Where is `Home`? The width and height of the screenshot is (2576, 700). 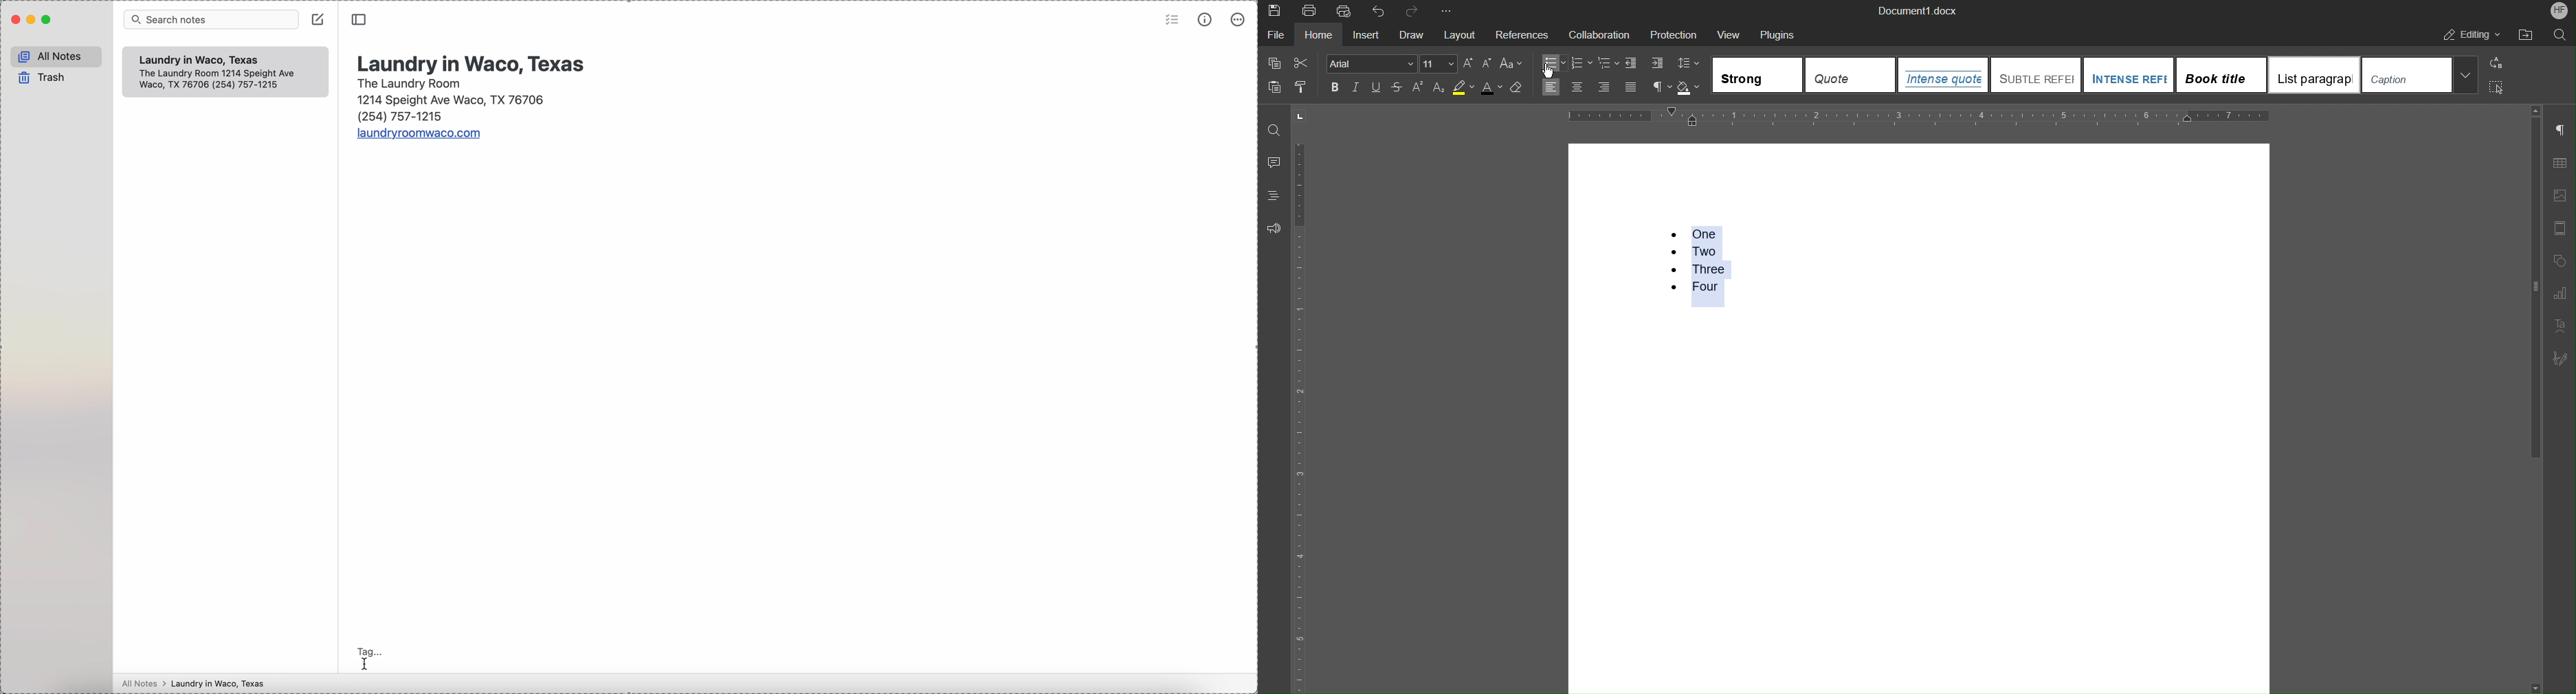 Home is located at coordinates (1321, 33).